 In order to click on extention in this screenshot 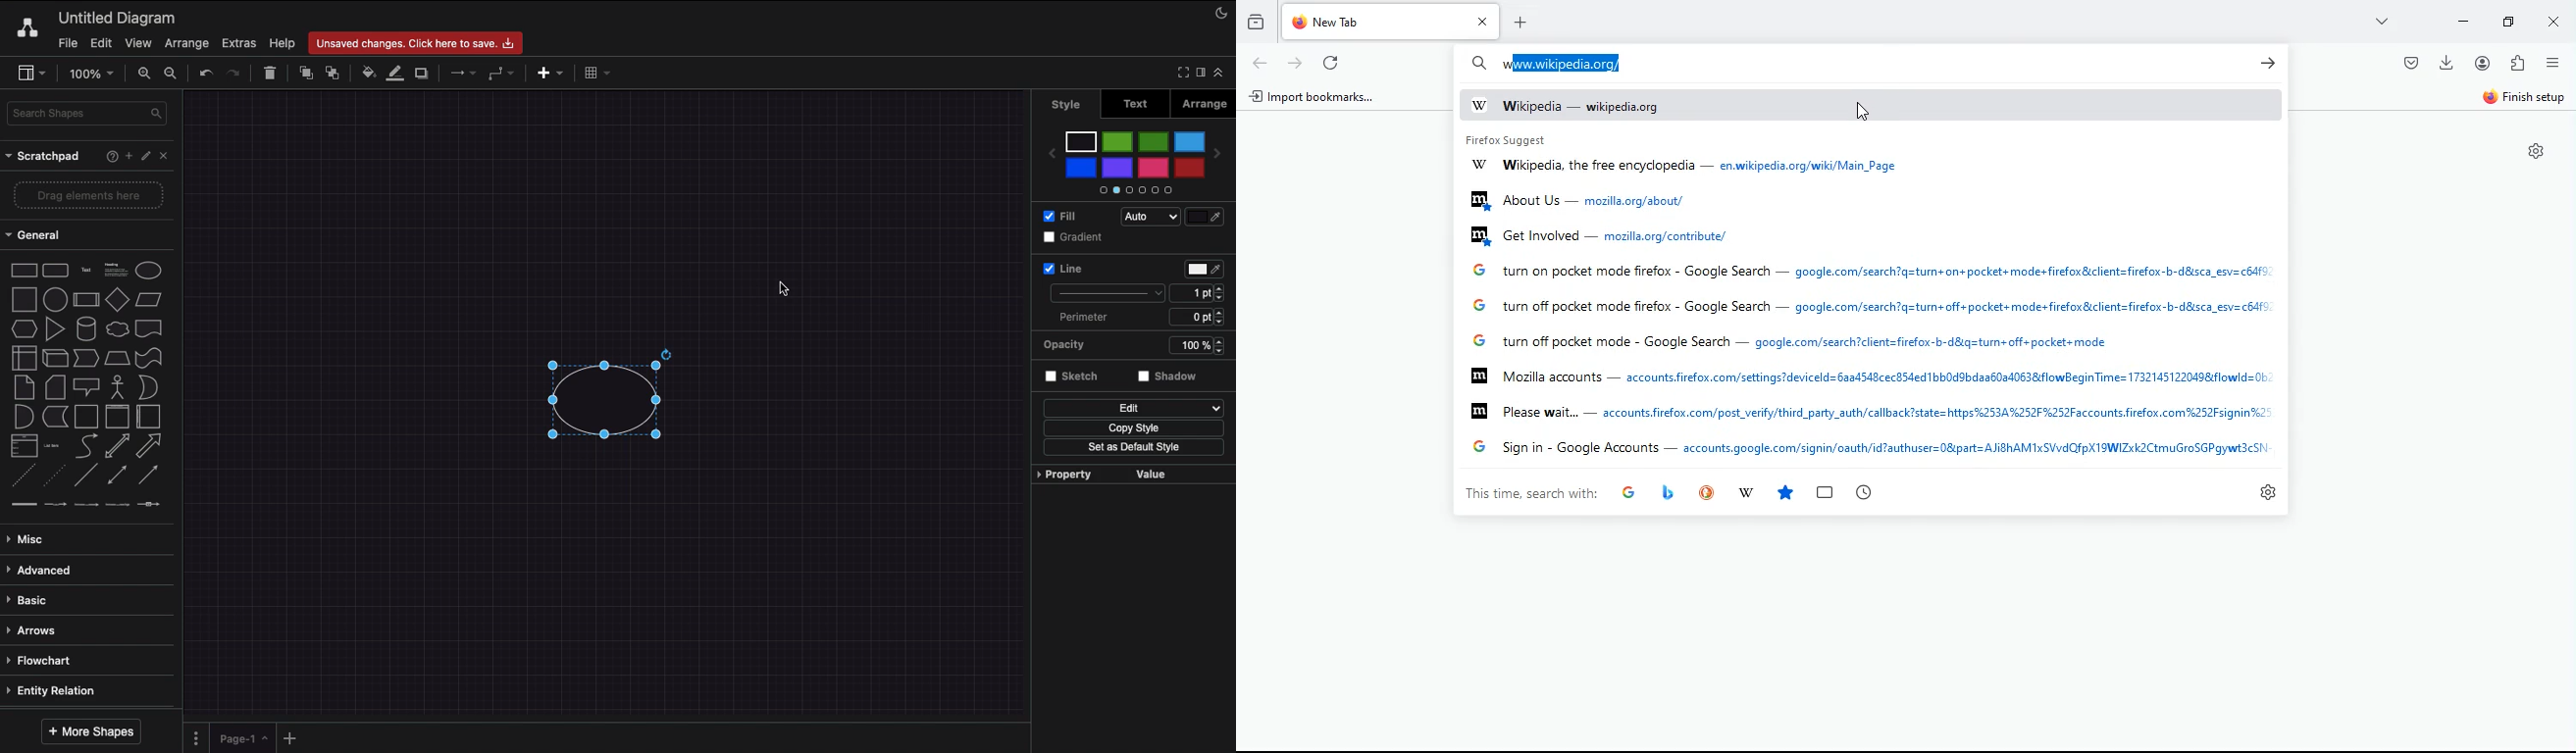, I will do `click(2519, 63)`.